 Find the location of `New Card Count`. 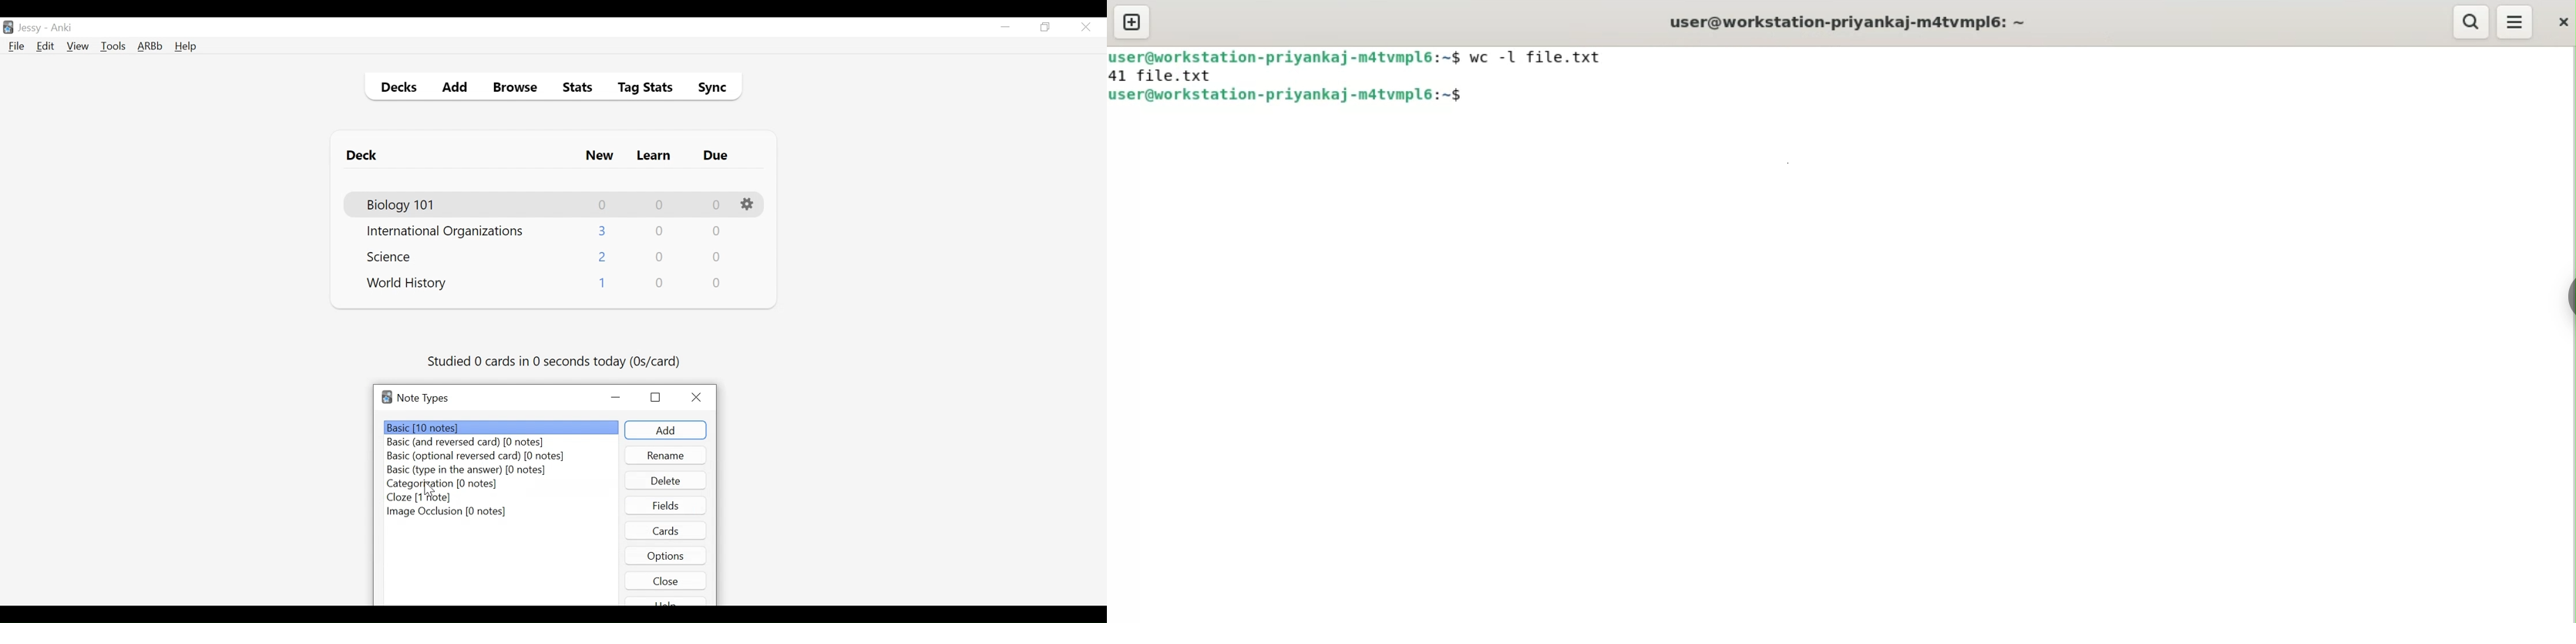

New Card Count is located at coordinates (603, 205).